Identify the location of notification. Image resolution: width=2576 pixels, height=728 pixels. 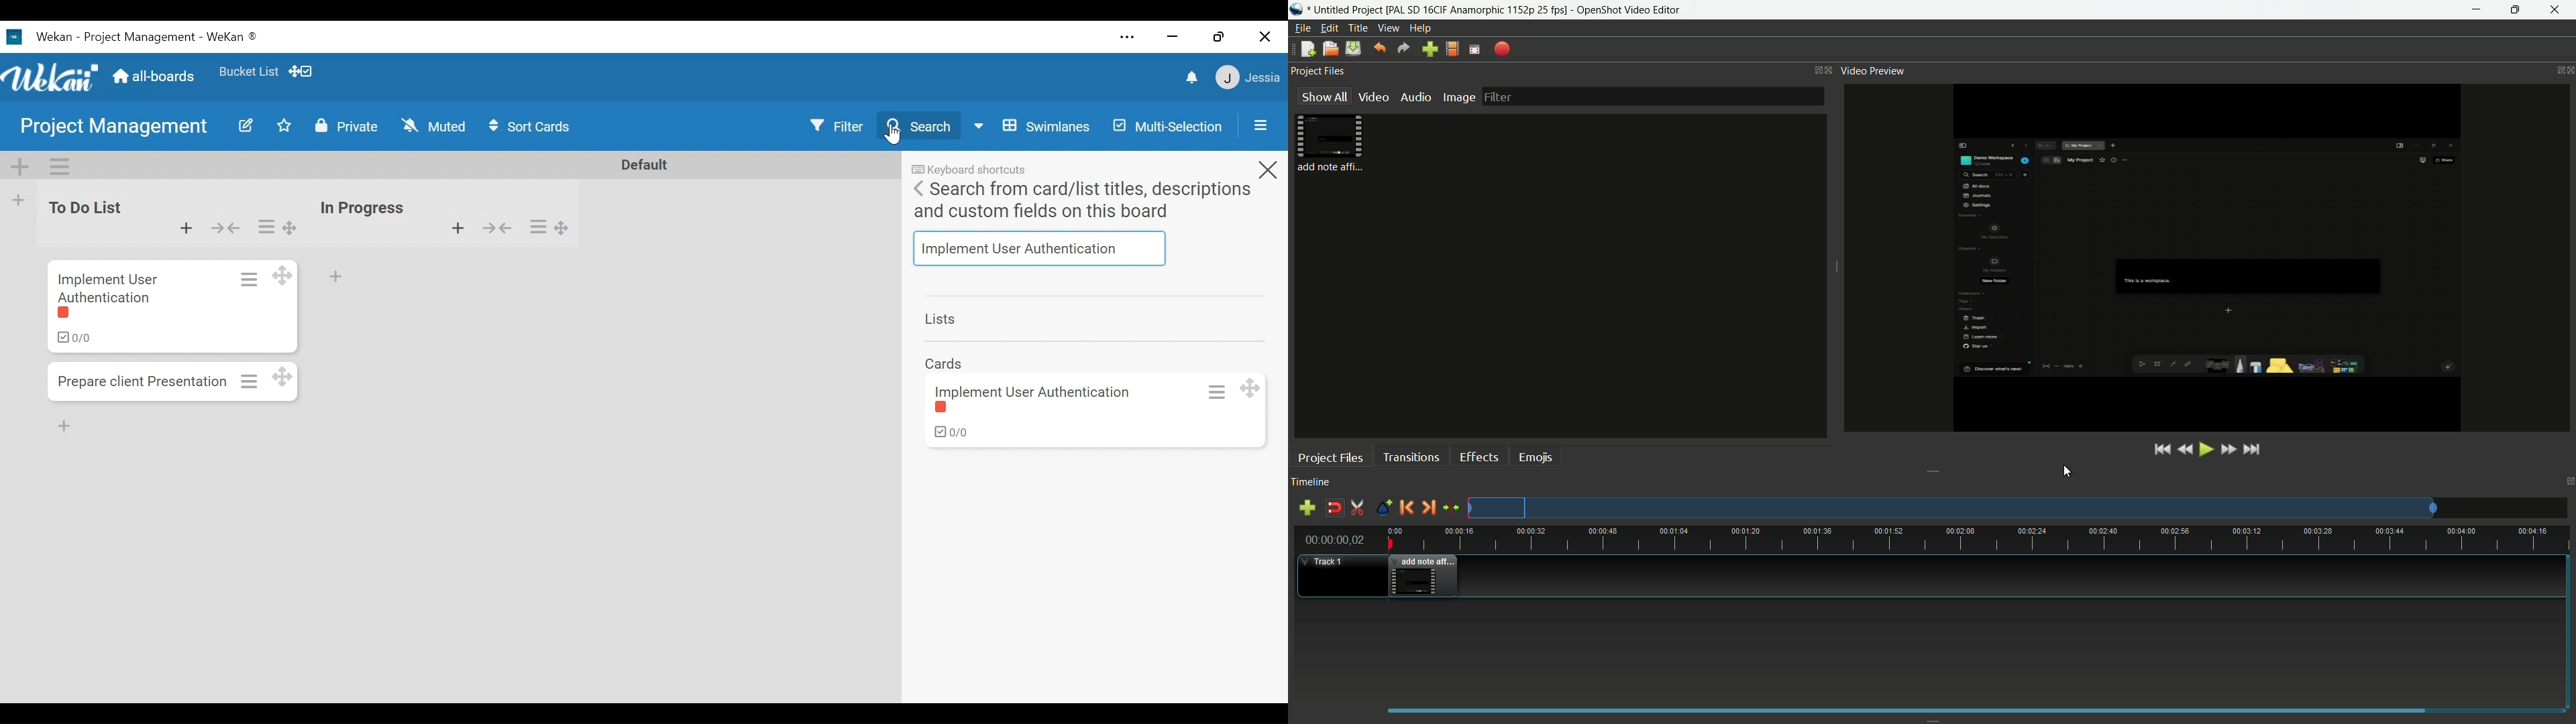
(1190, 78).